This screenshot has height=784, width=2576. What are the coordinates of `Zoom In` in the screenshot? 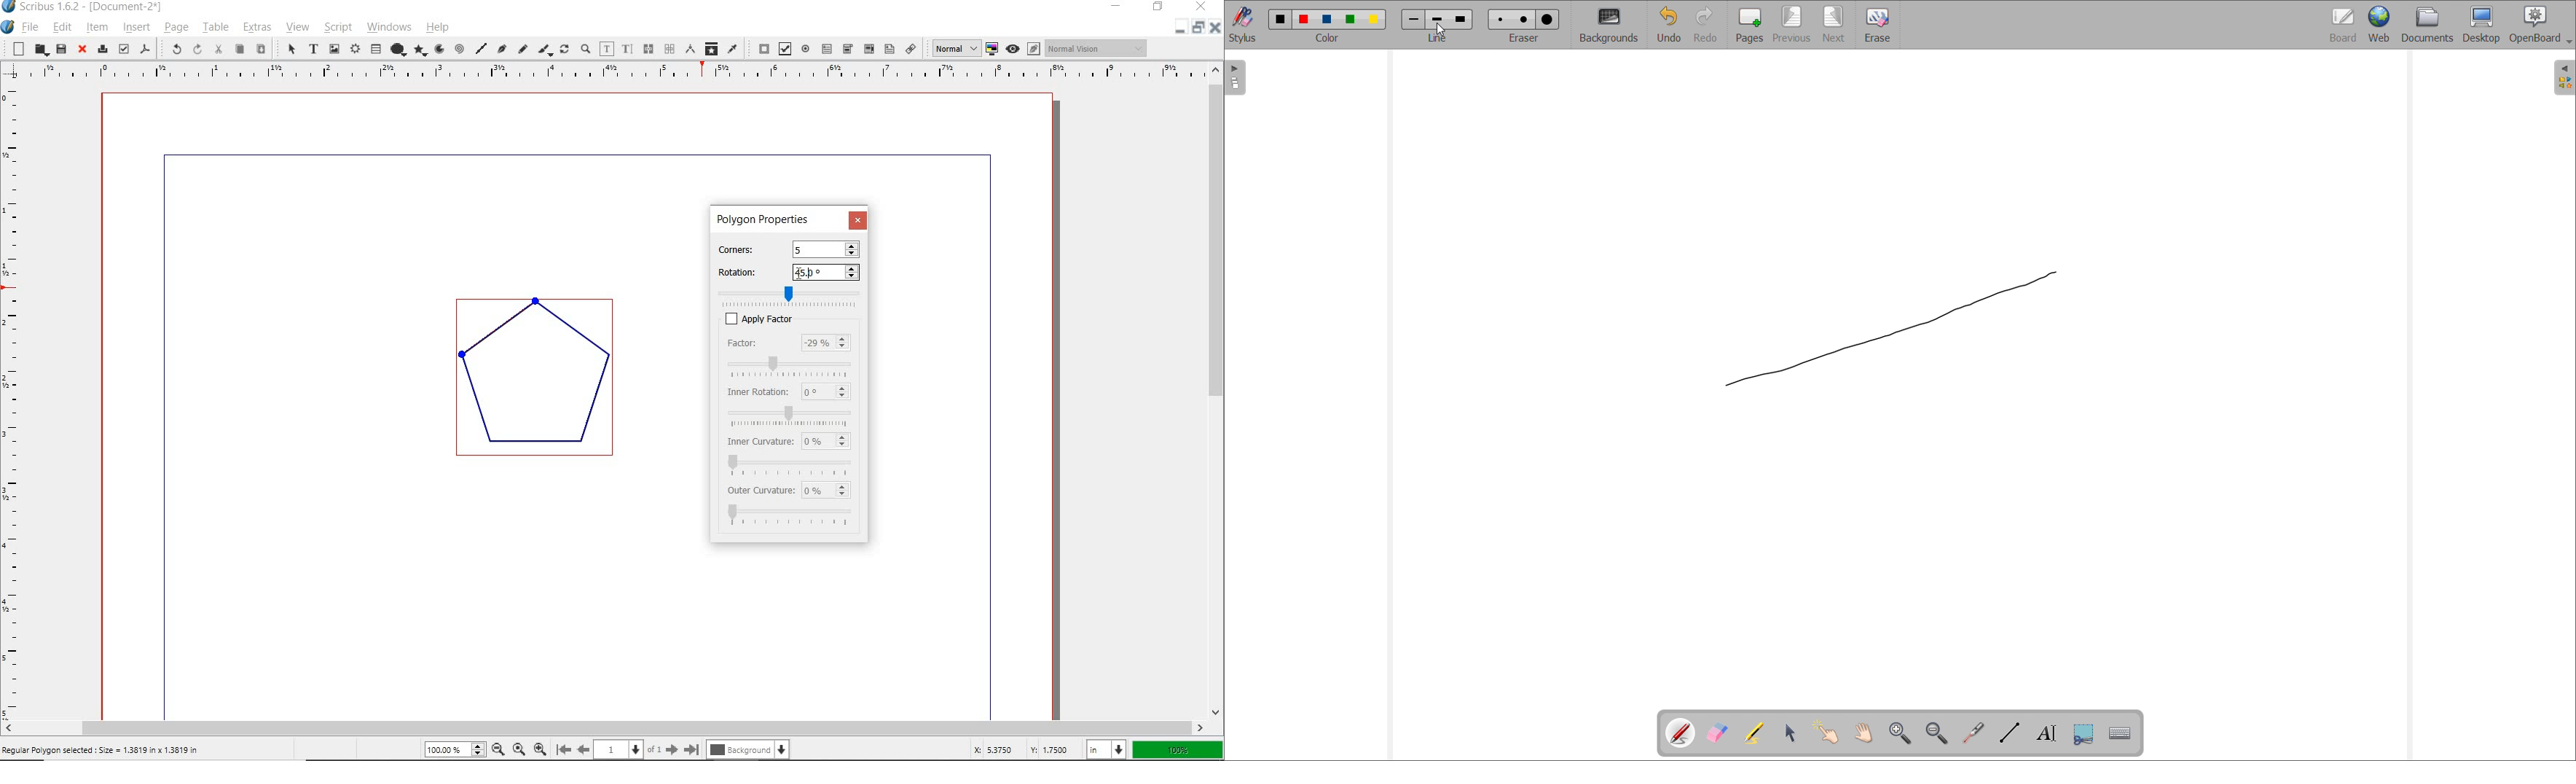 It's located at (541, 749).